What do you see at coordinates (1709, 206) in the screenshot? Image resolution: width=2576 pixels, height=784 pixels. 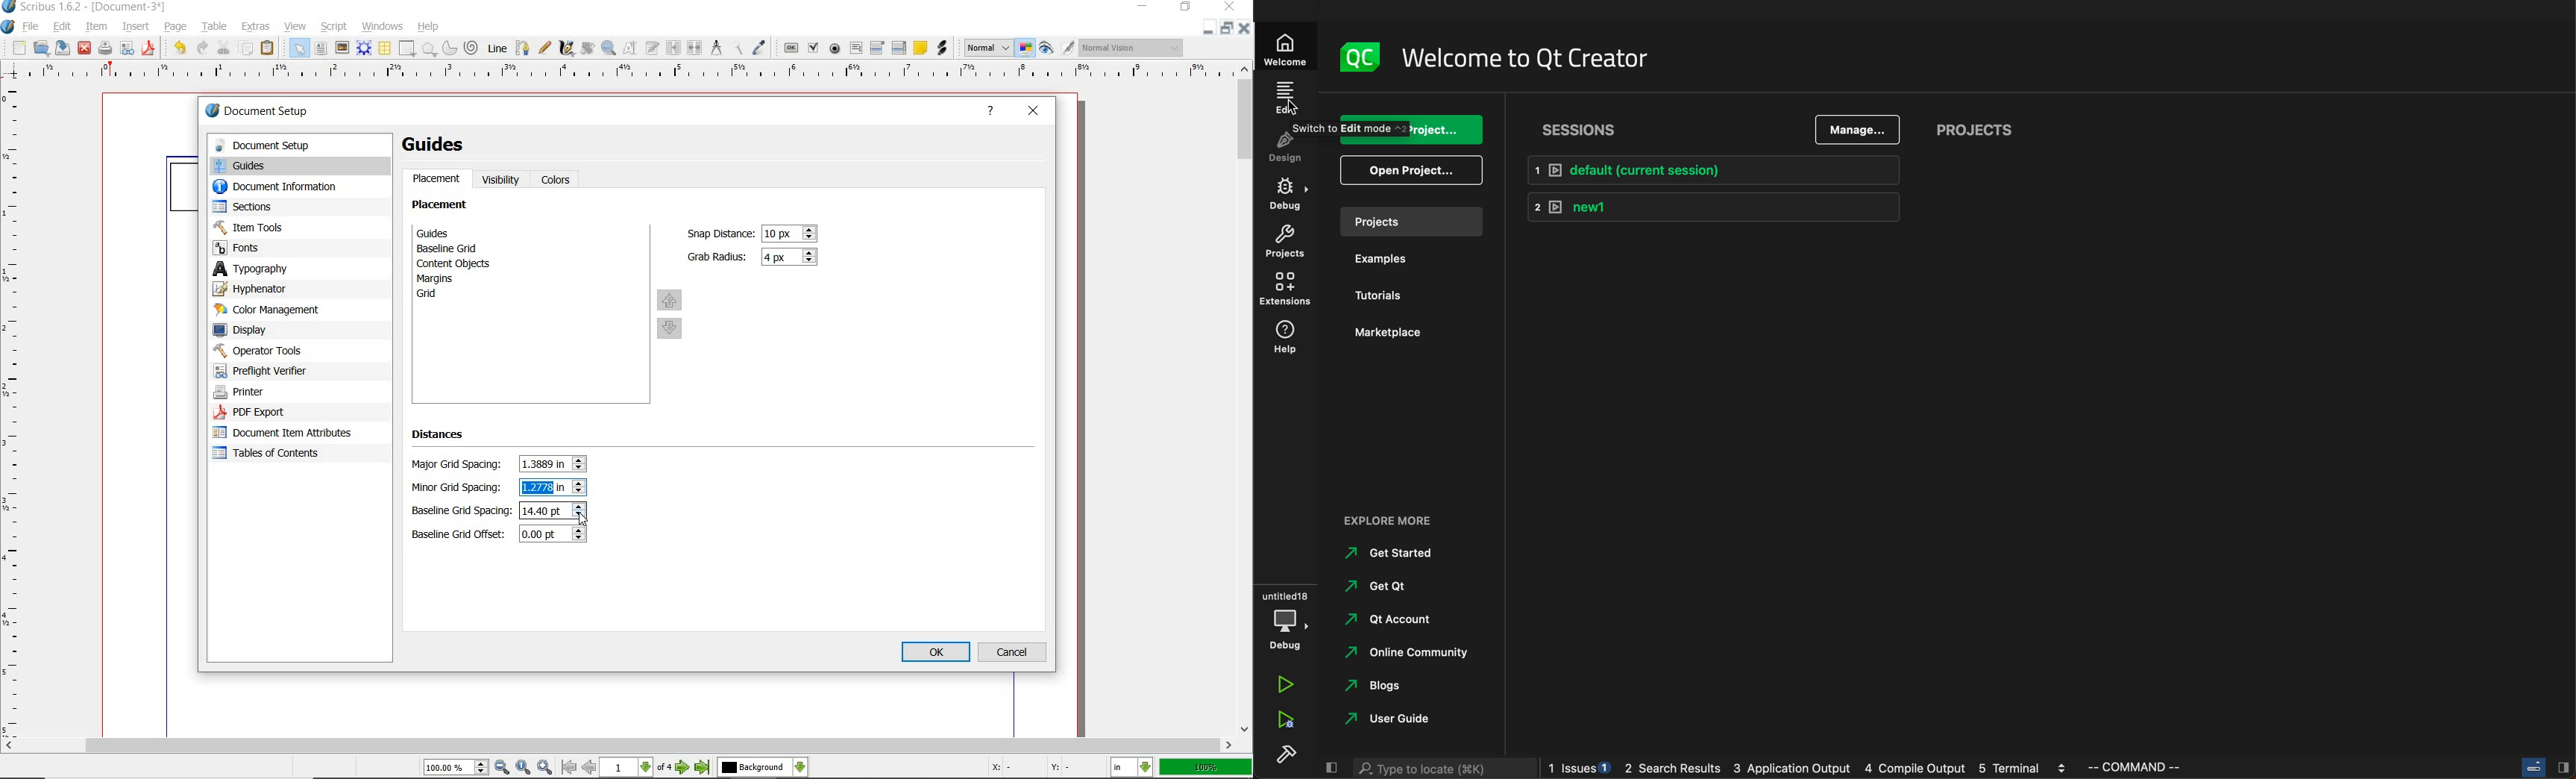 I see `new1` at bounding box center [1709, 206].